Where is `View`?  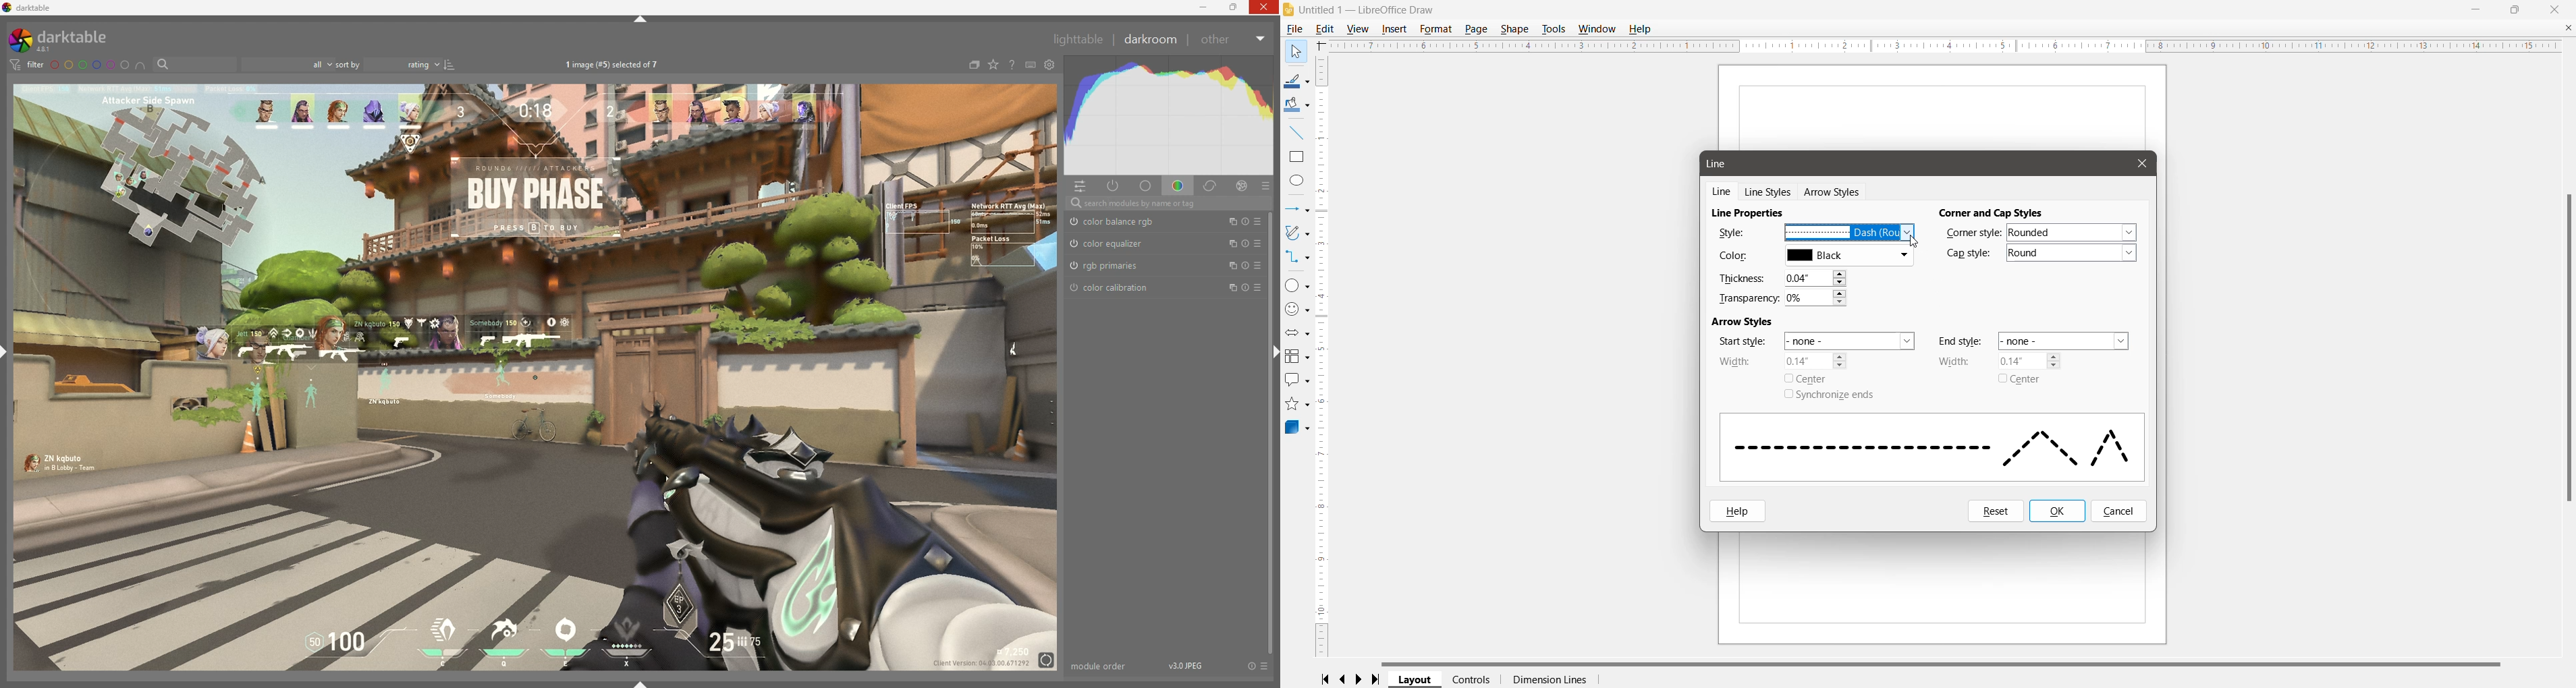 View is located at coordinates (1359, 29).